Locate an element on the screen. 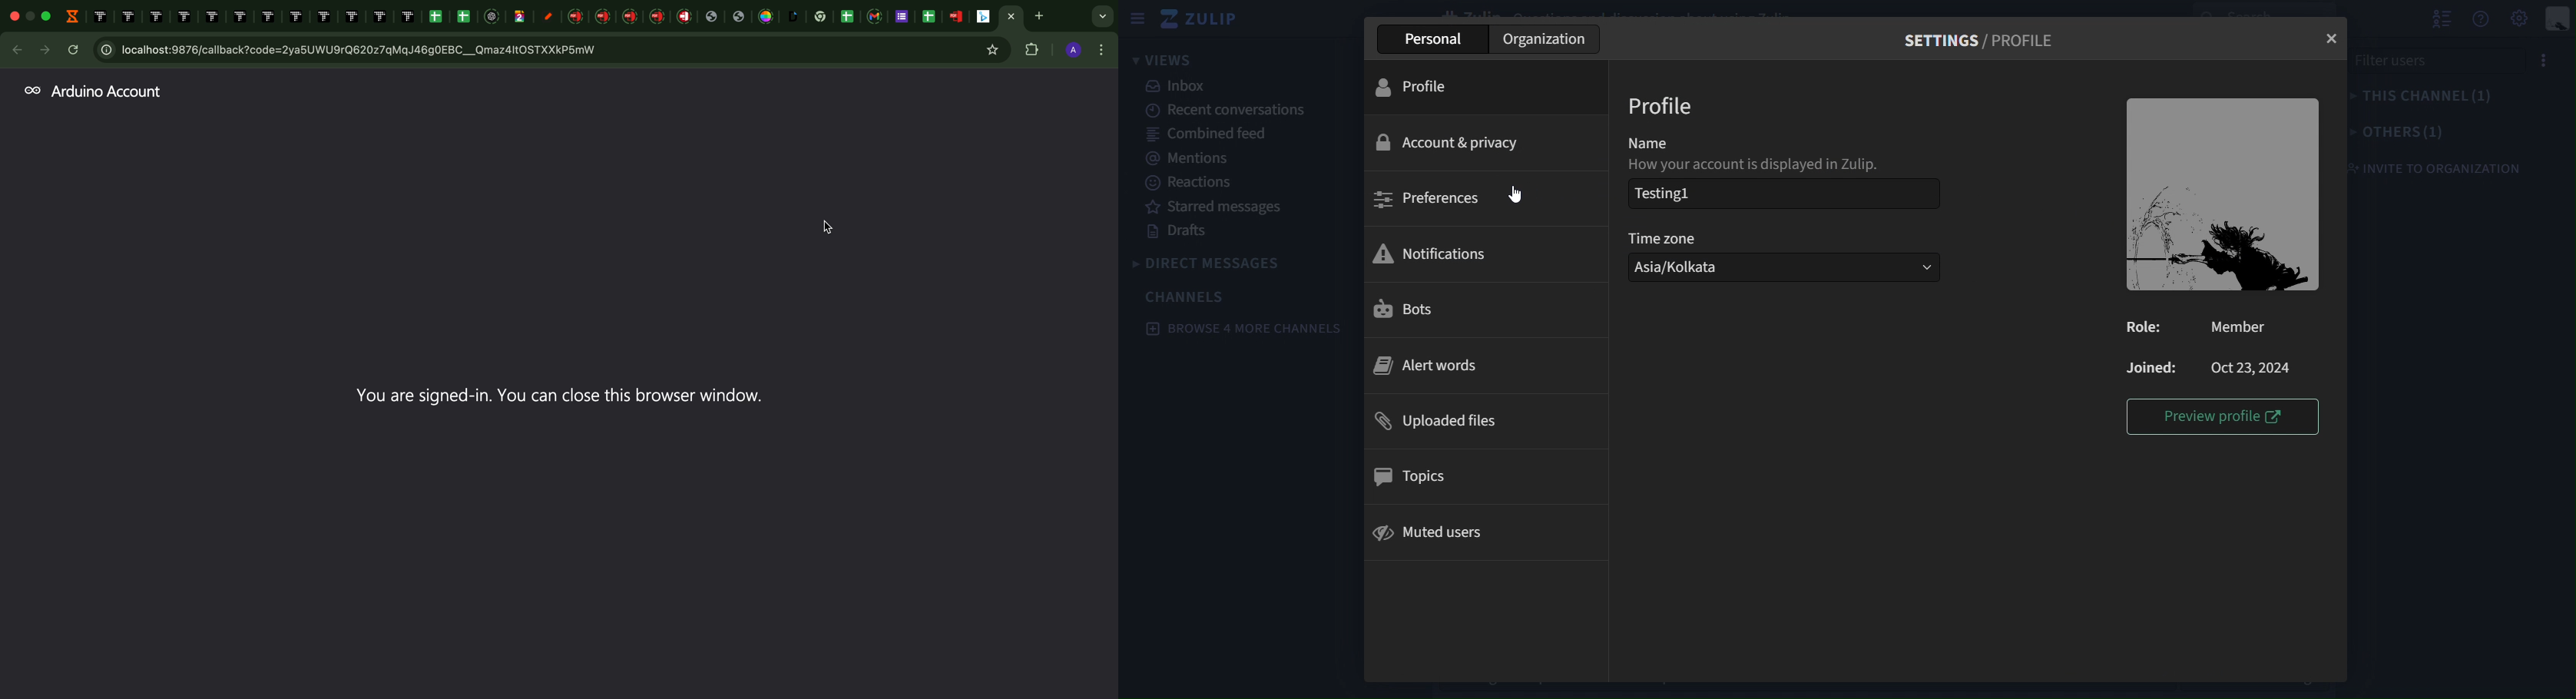  hide user list is located at coordinates (2439, 16).